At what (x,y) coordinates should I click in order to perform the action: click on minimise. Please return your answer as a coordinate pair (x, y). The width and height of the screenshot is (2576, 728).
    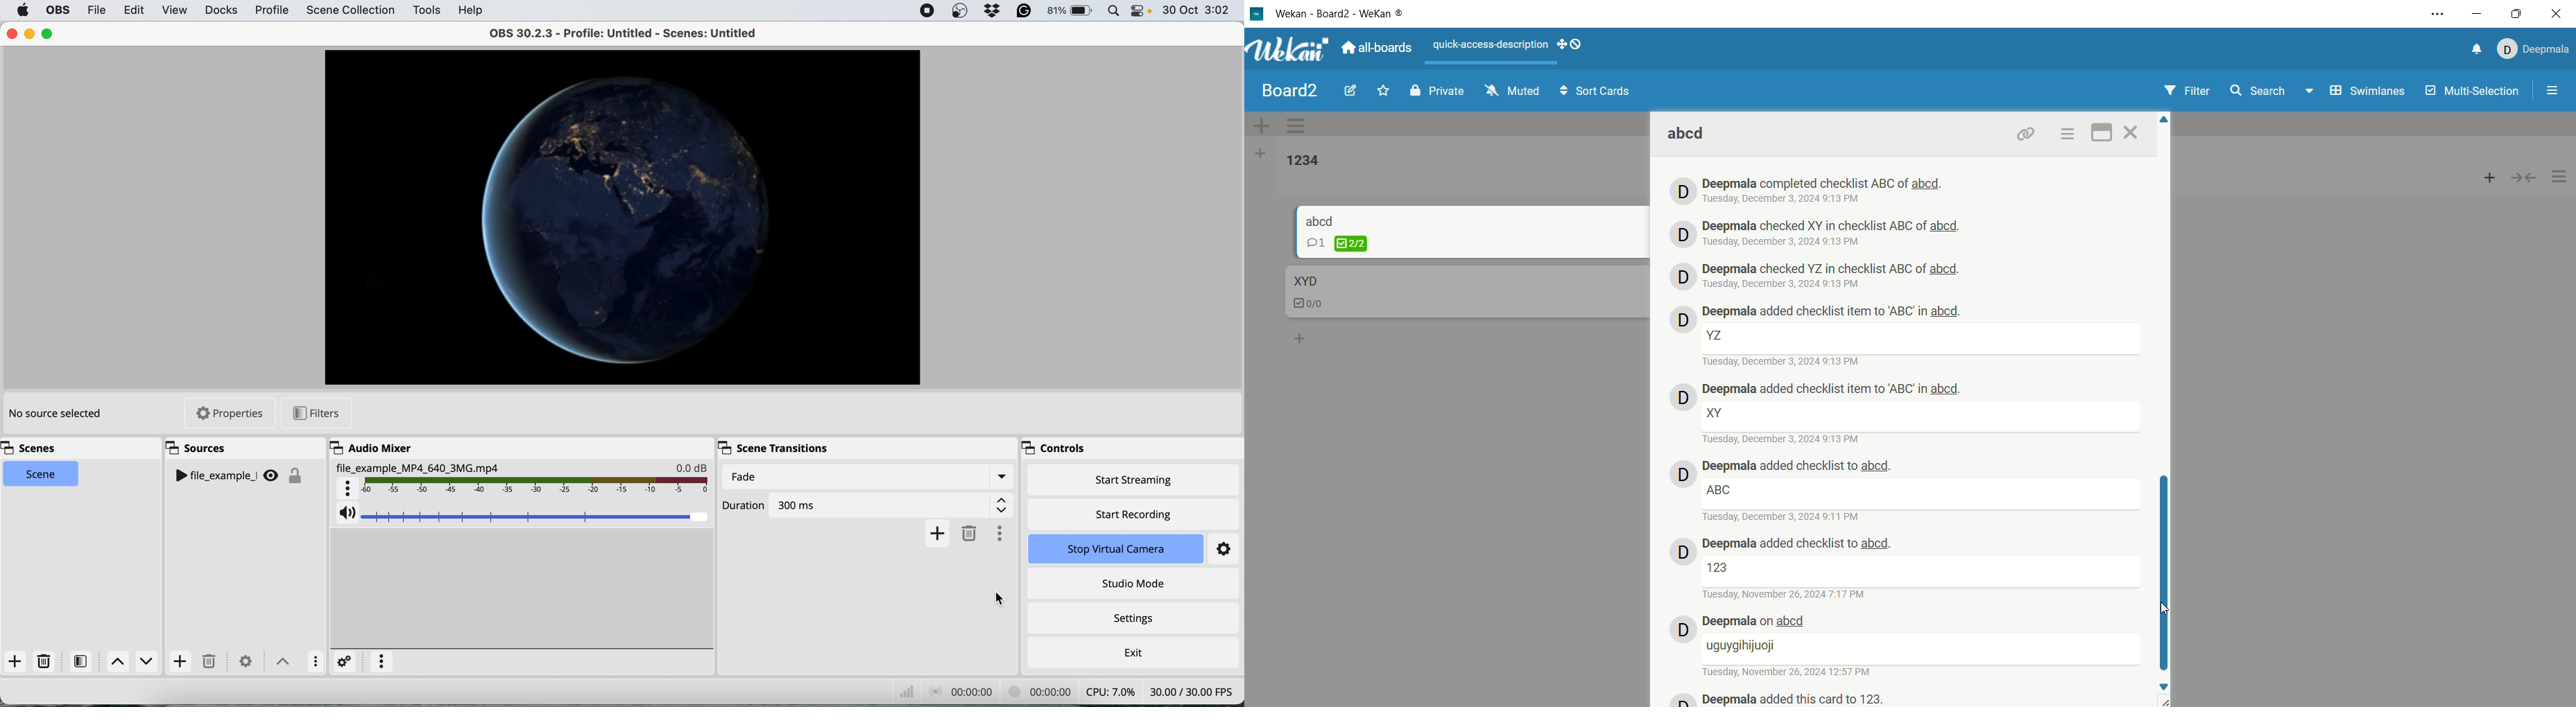
    Looking at the image, I should click on (29, 33).